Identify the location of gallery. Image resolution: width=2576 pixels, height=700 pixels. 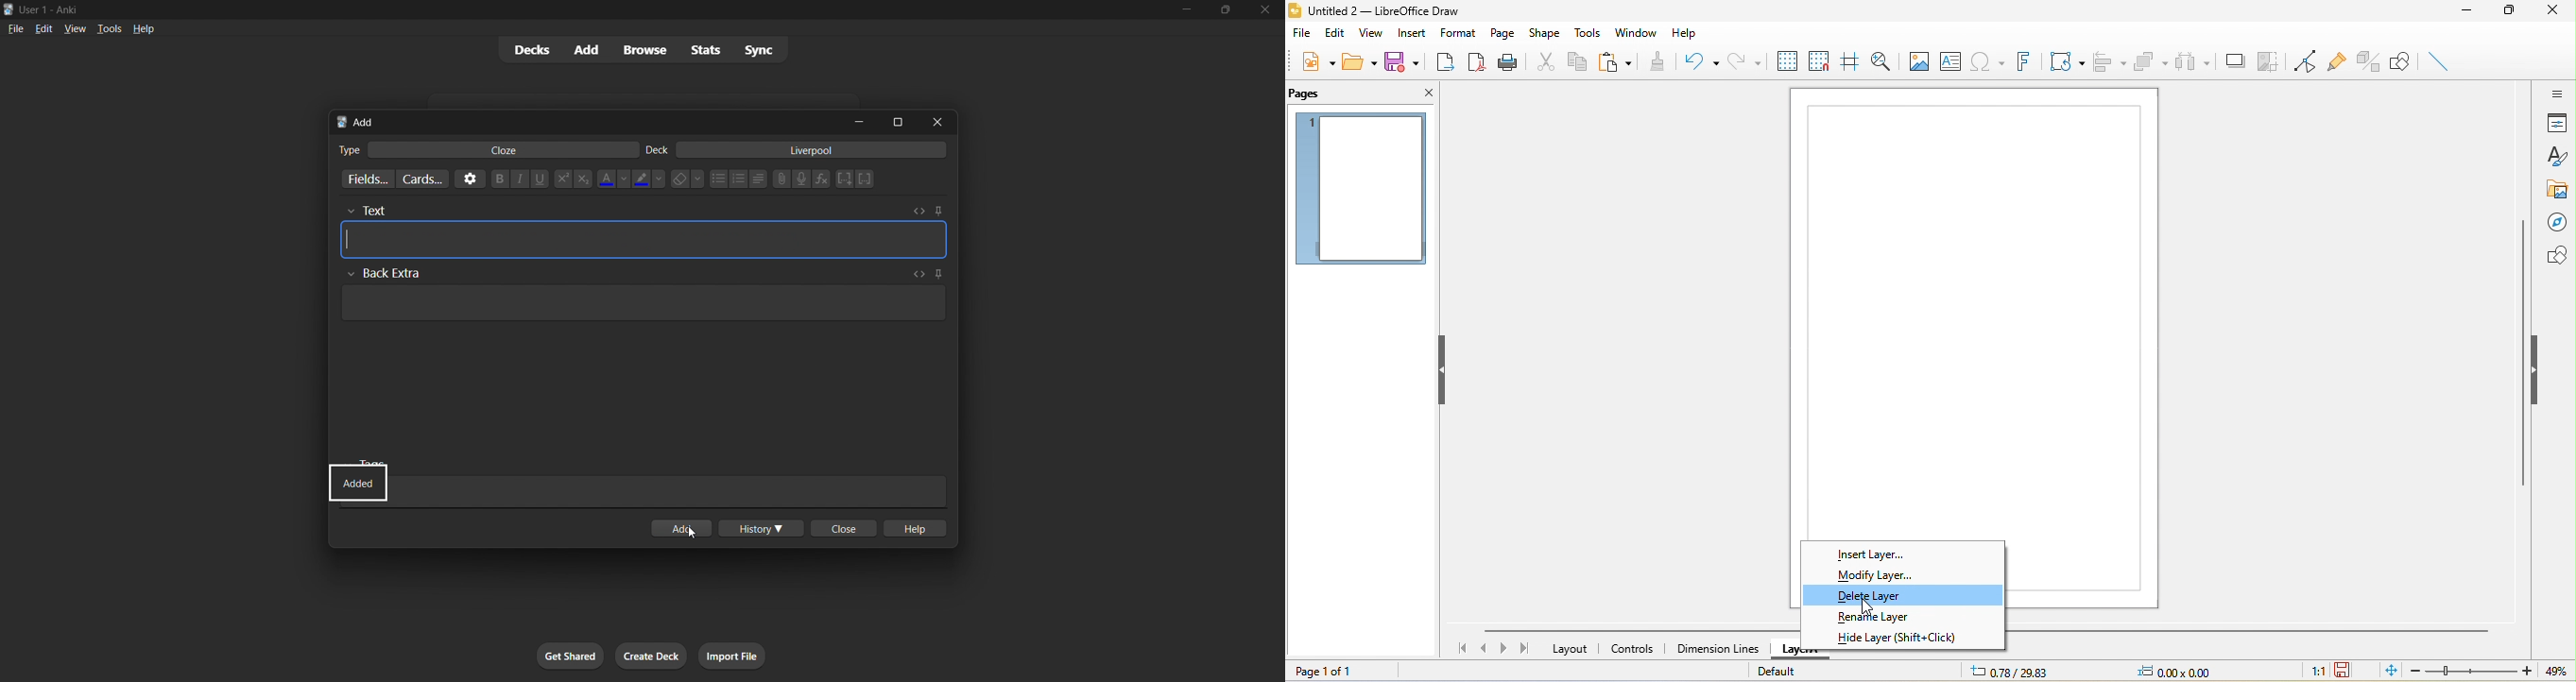
(2556, 187).